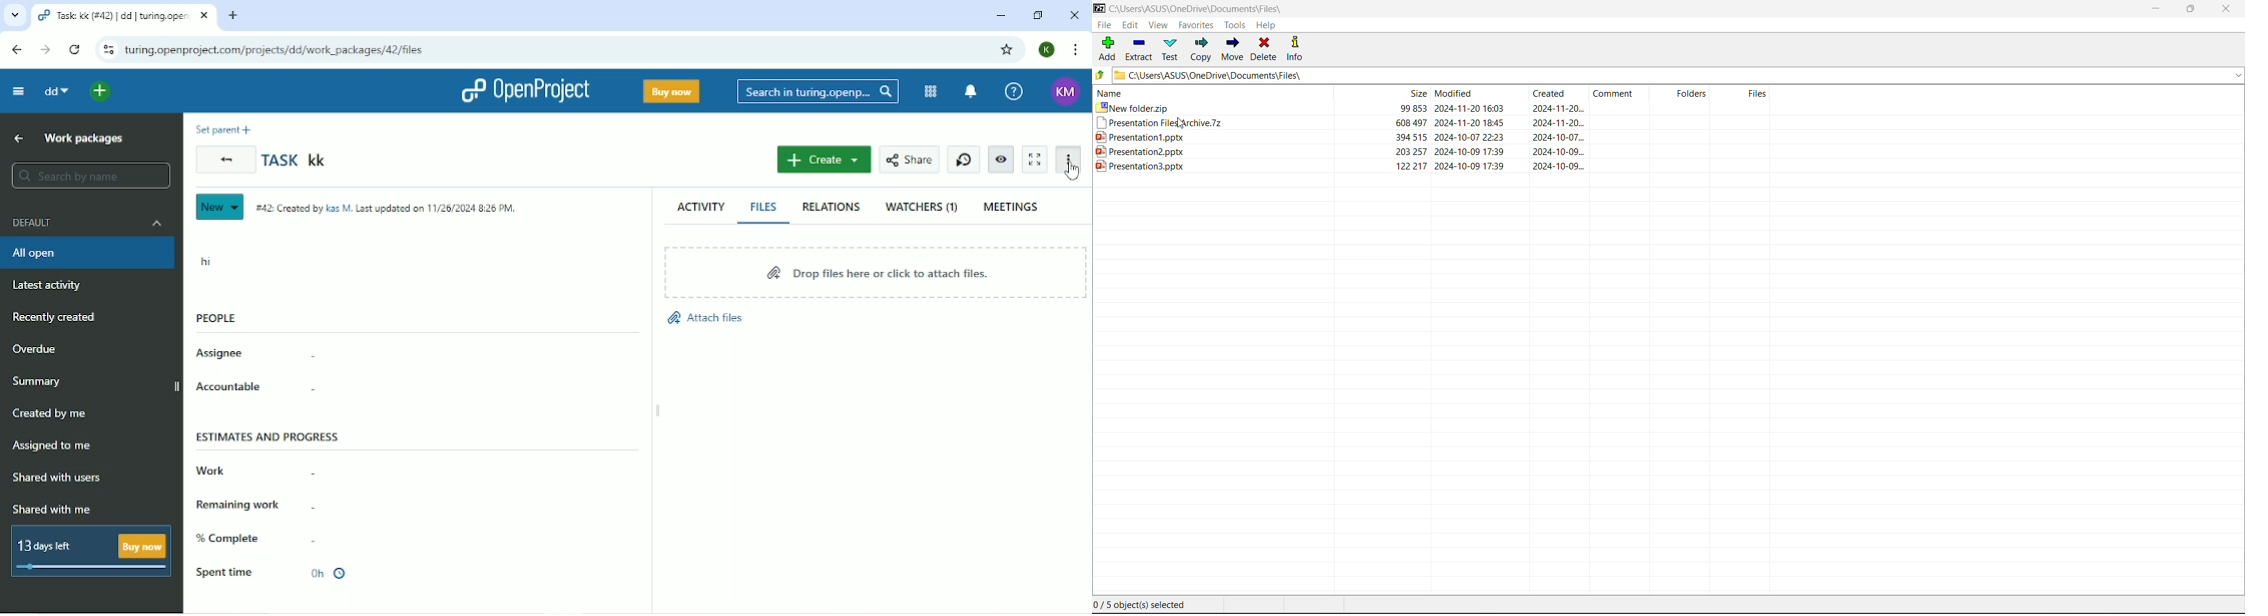 Image resolution: width=2268 pixels, height=616 pixels. What do you see at coordinates (1339, 123) in the screenshot?
I see `Presentation ries archive./z Uo 43/7 2UZ24-11-2U 1640 2UZ4-11-20...` at bounding box center [1339, 123].